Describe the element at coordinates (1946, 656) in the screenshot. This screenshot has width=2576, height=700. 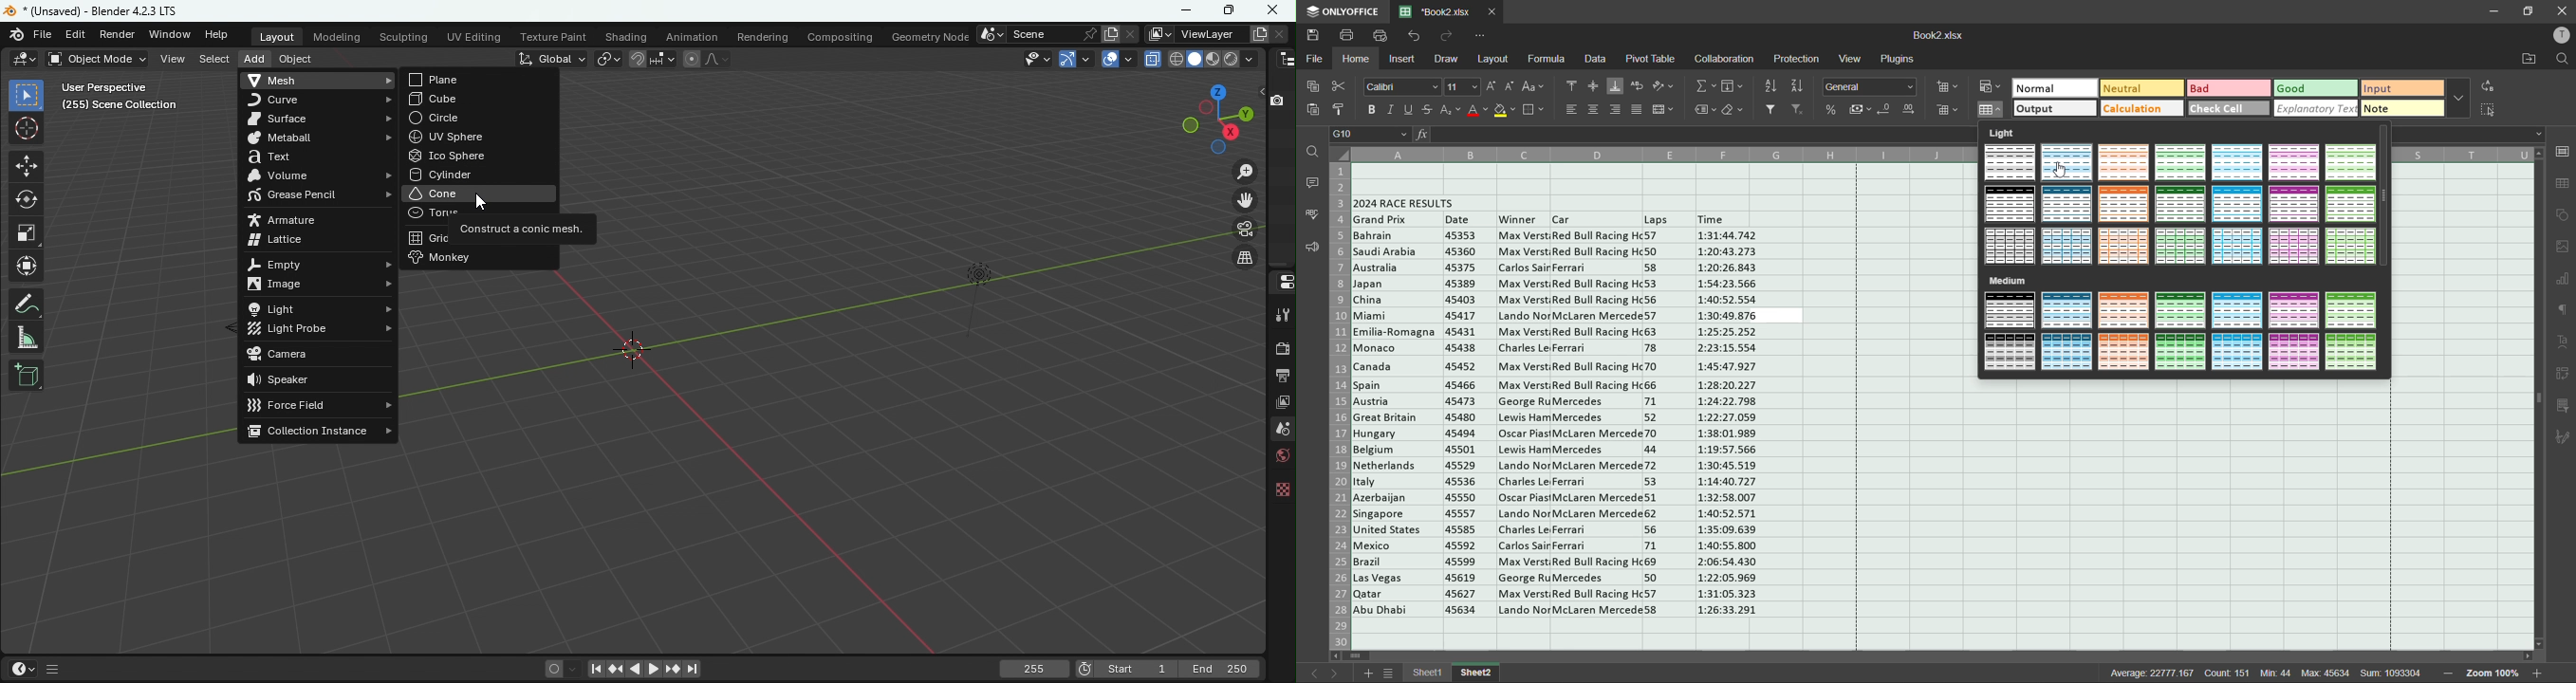
I see `scrollbar` at that location.